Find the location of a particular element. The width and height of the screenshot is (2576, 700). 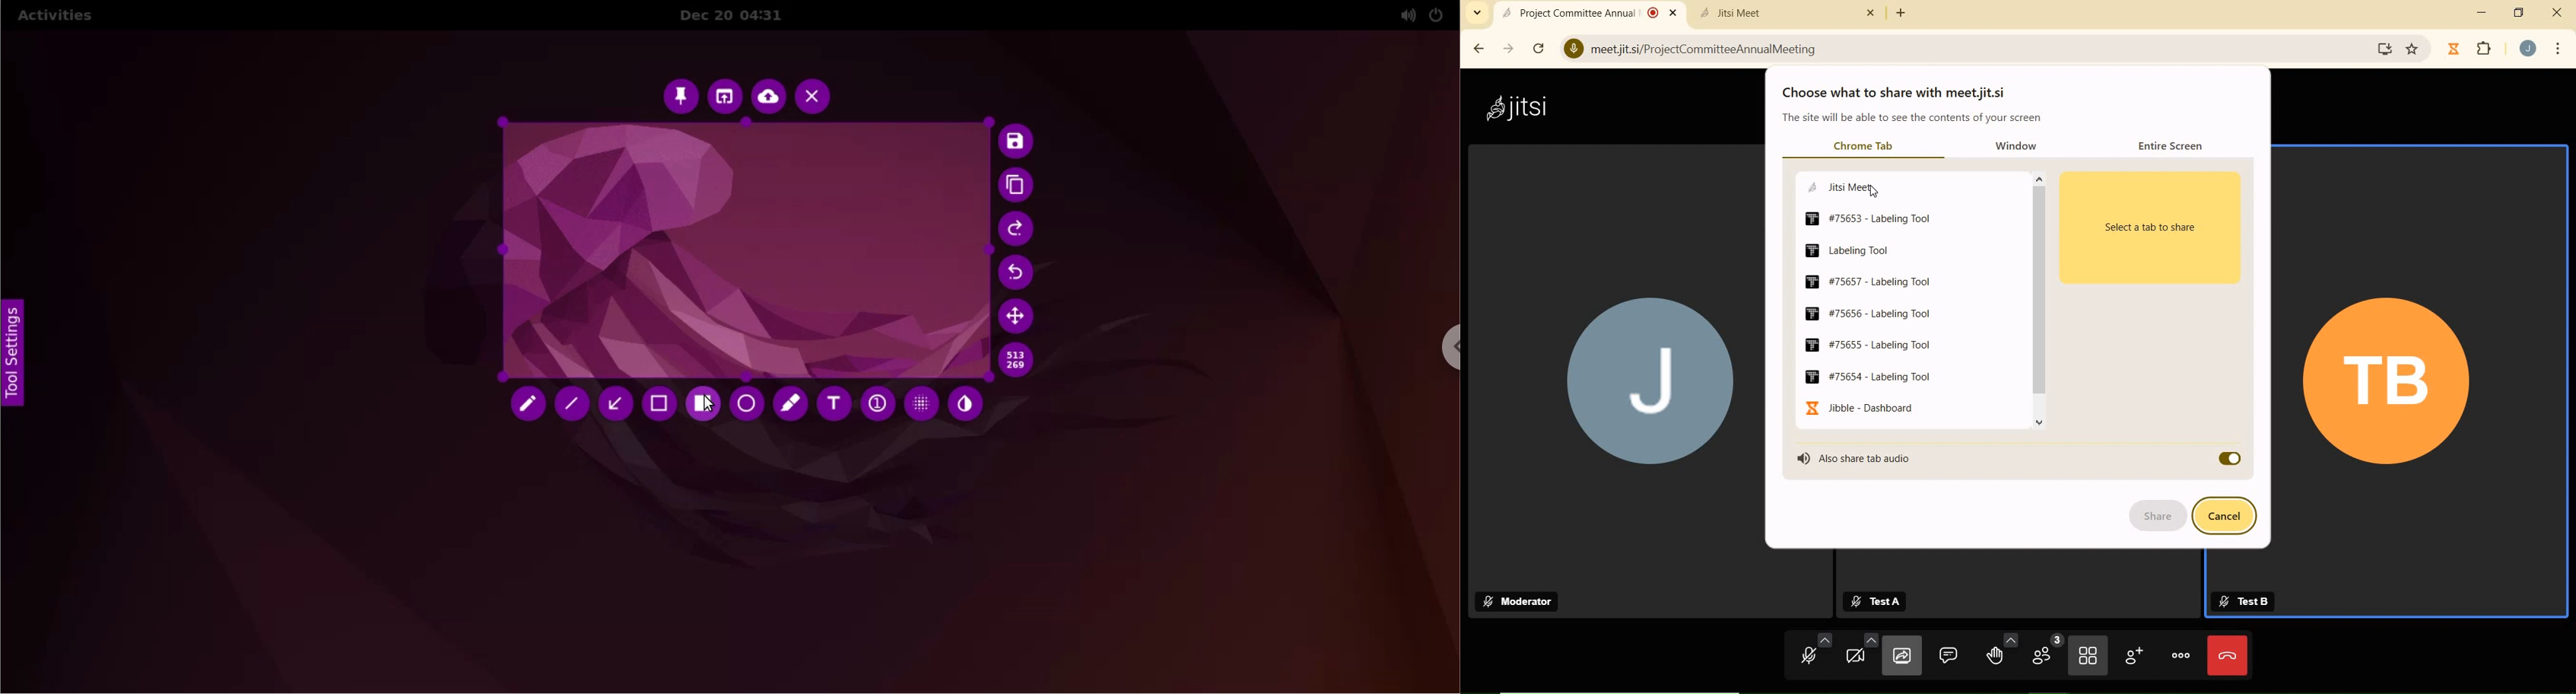

extensions is located at coordinates (2485, 50).